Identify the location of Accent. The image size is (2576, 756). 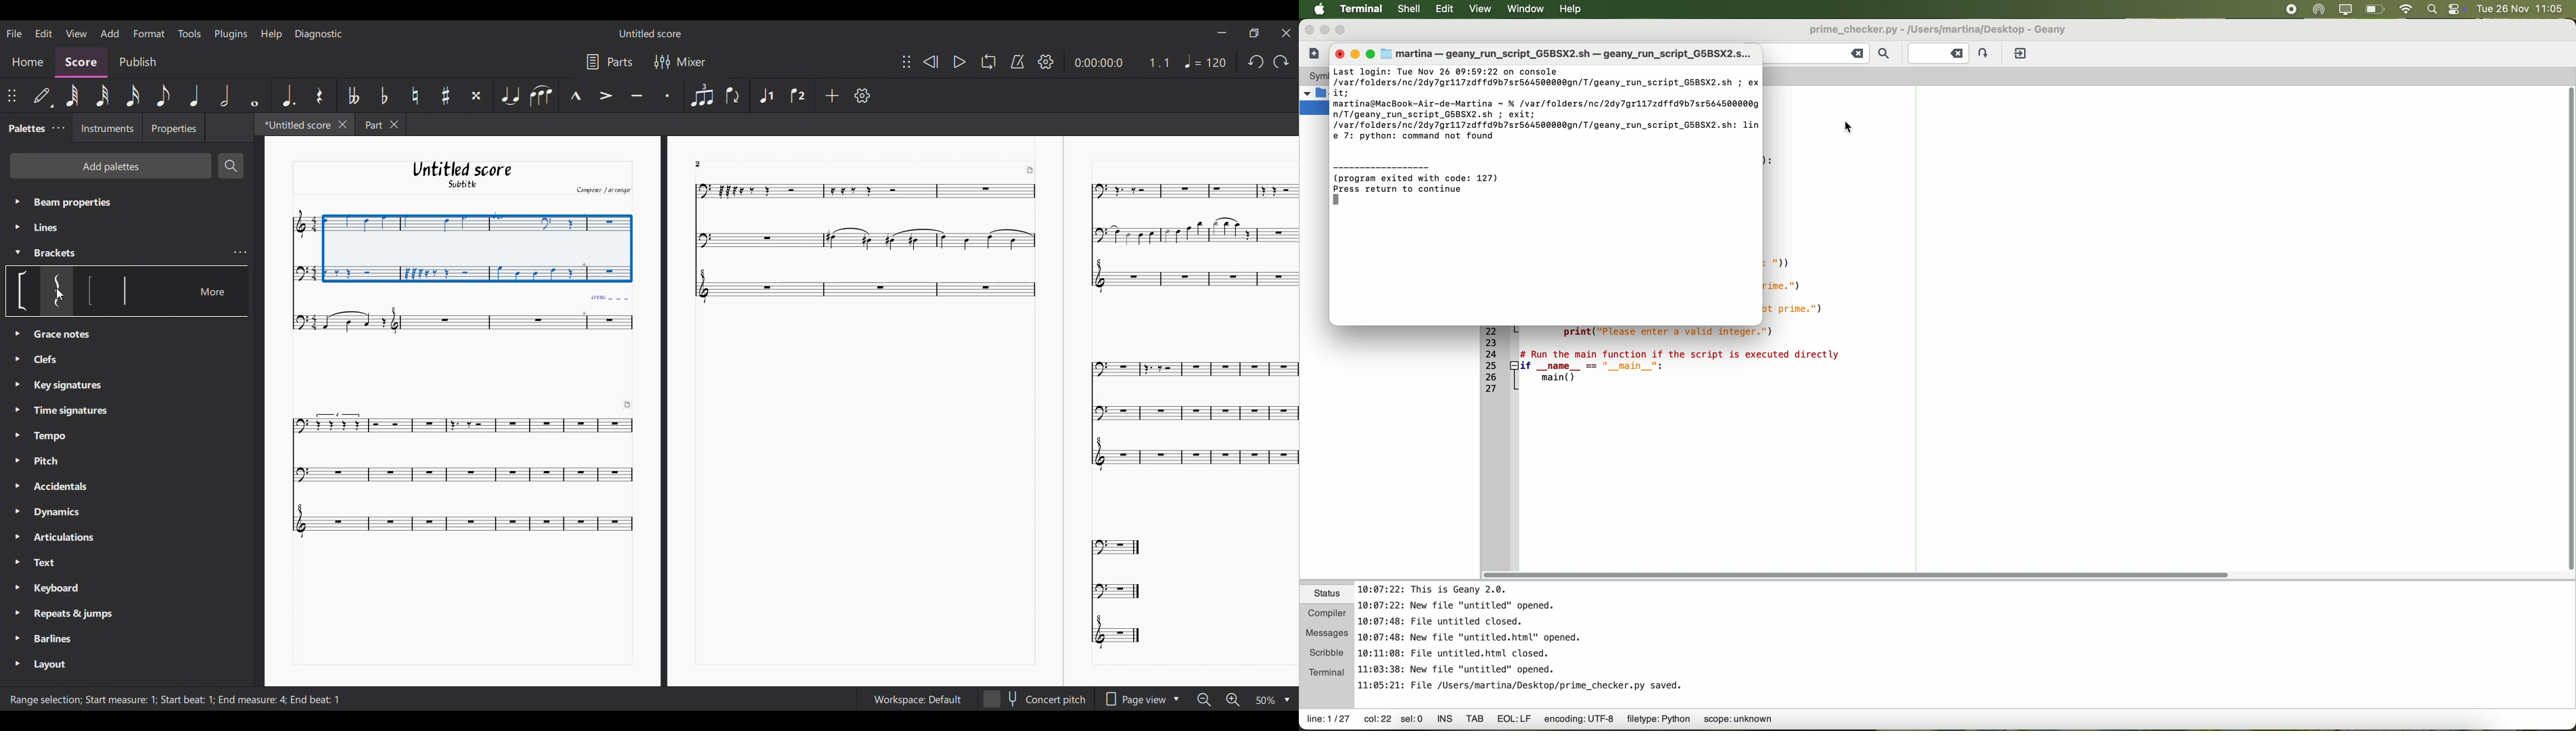
(605, 95).